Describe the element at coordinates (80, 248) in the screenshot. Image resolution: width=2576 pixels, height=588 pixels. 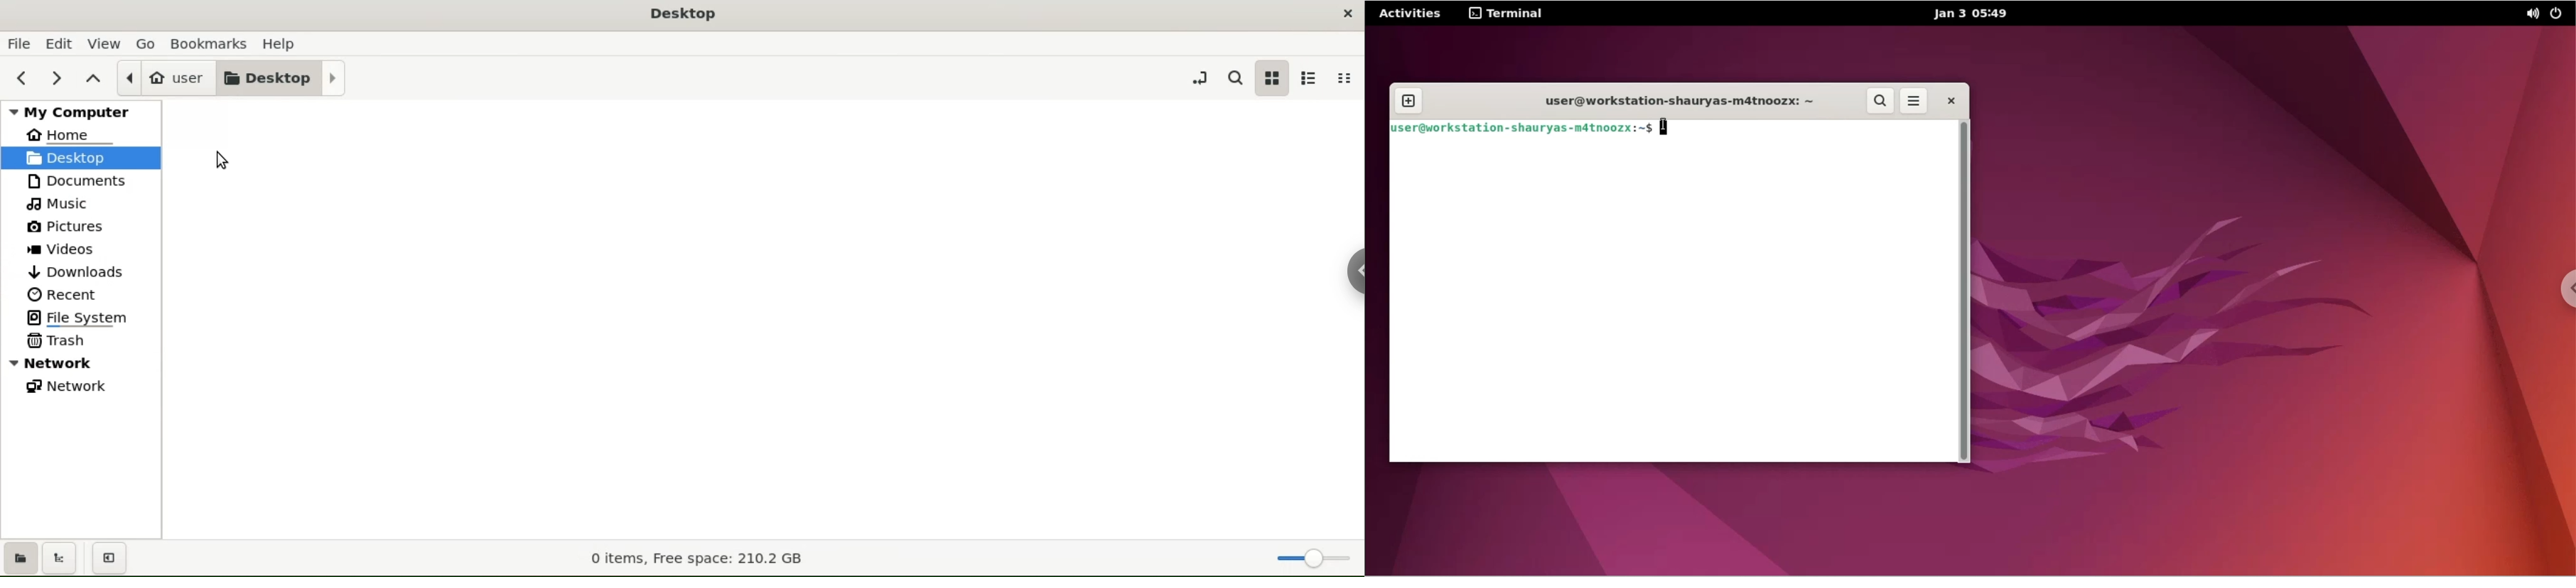
I see `videos` at that location.